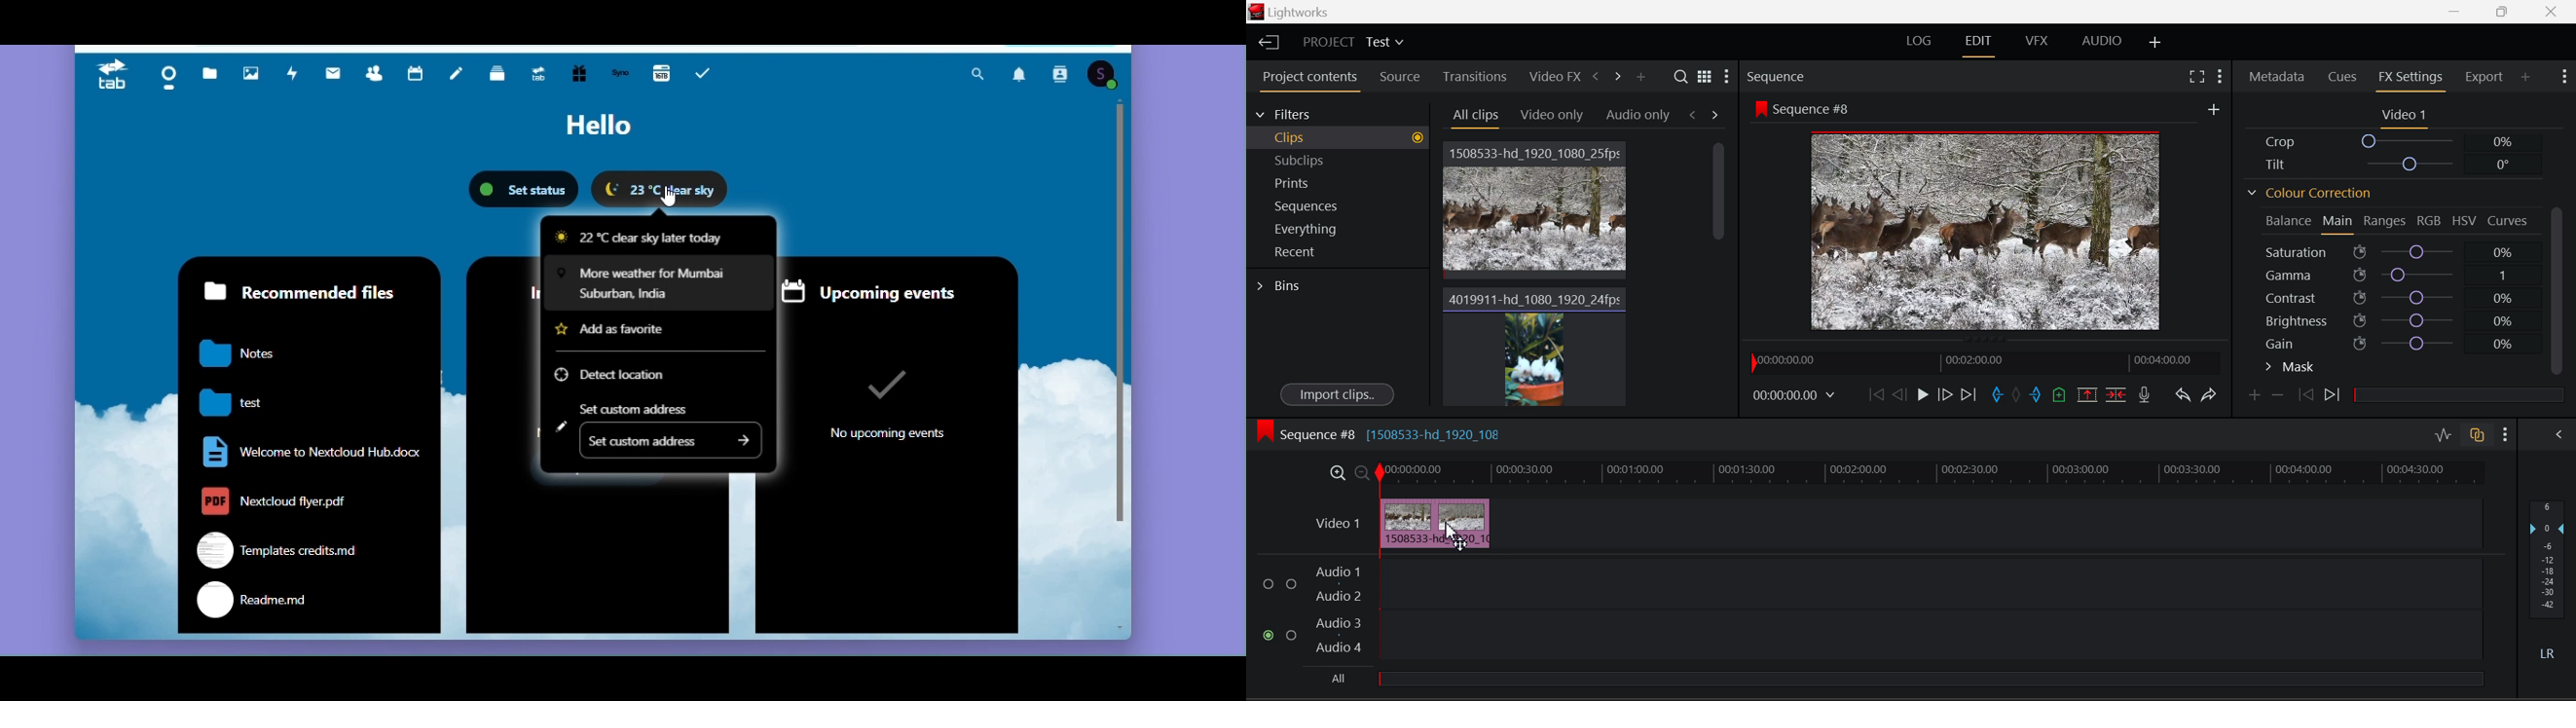 The width and height of the screenshot is (2576, 728). I want to click on Photos, so click(254, 77).